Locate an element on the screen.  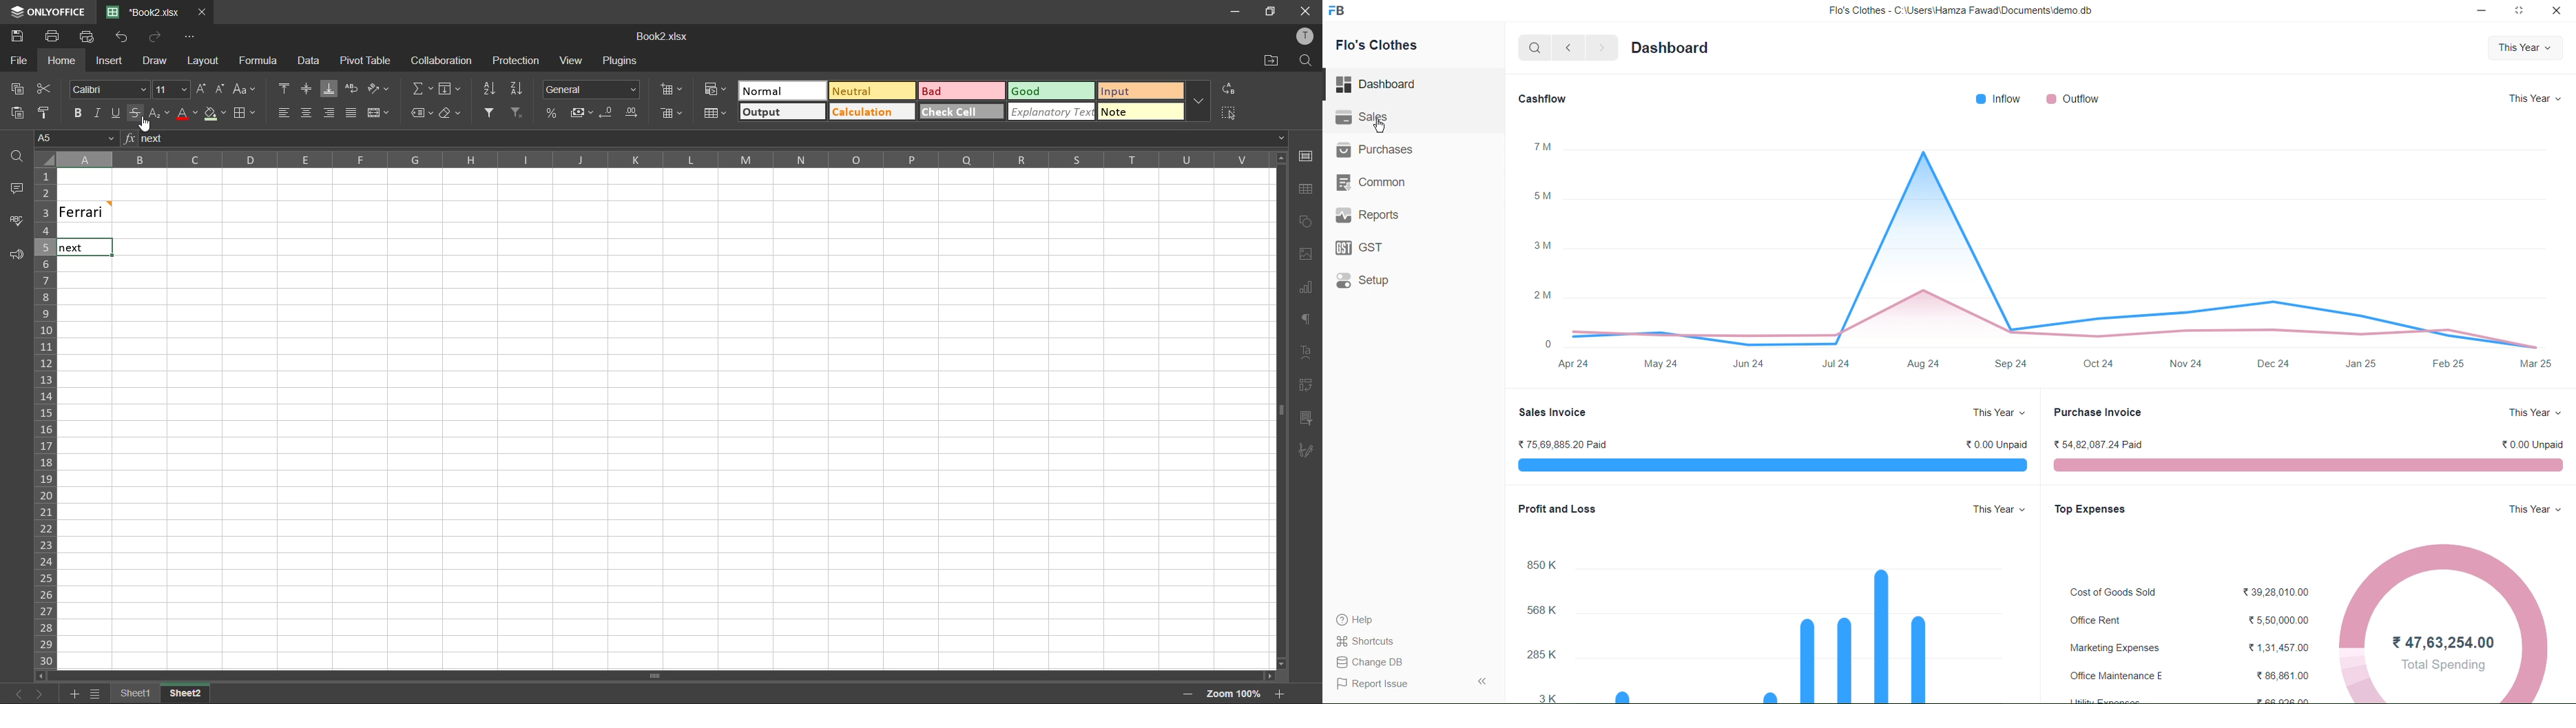
3M is located at coordinates (1539, 245).